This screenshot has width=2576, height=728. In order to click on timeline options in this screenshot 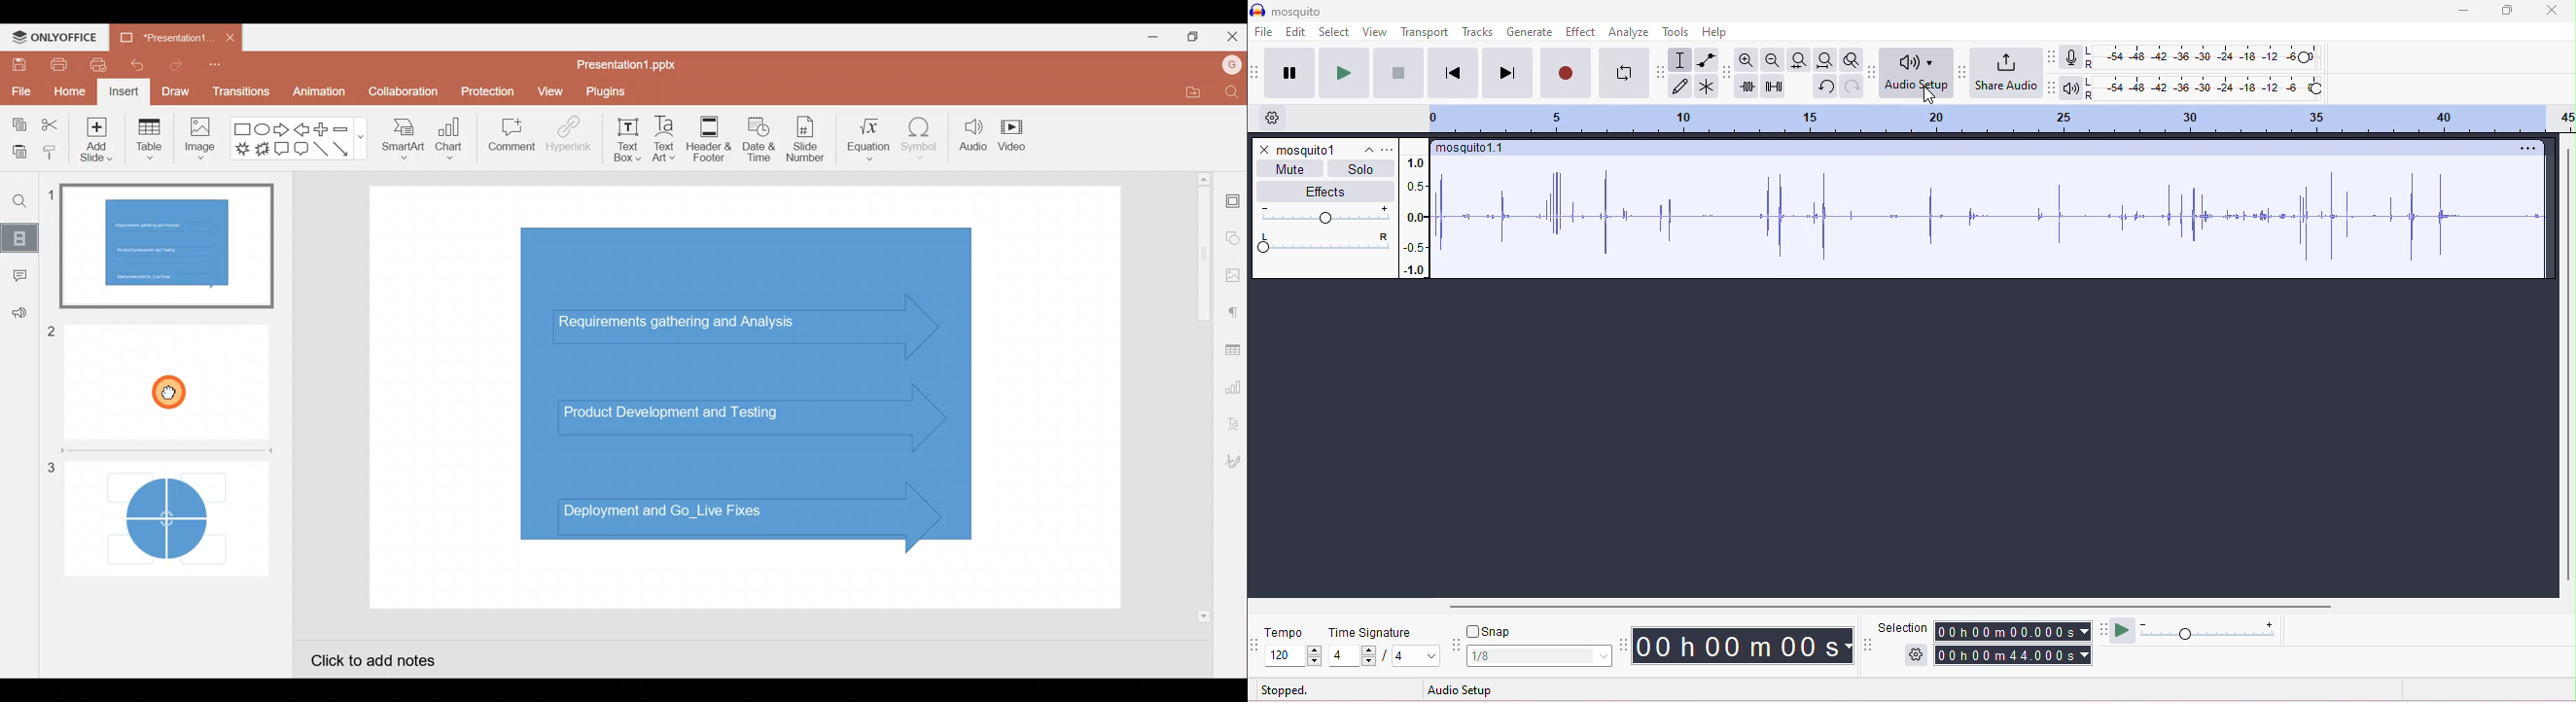, I will do `click(1275, 118)`.